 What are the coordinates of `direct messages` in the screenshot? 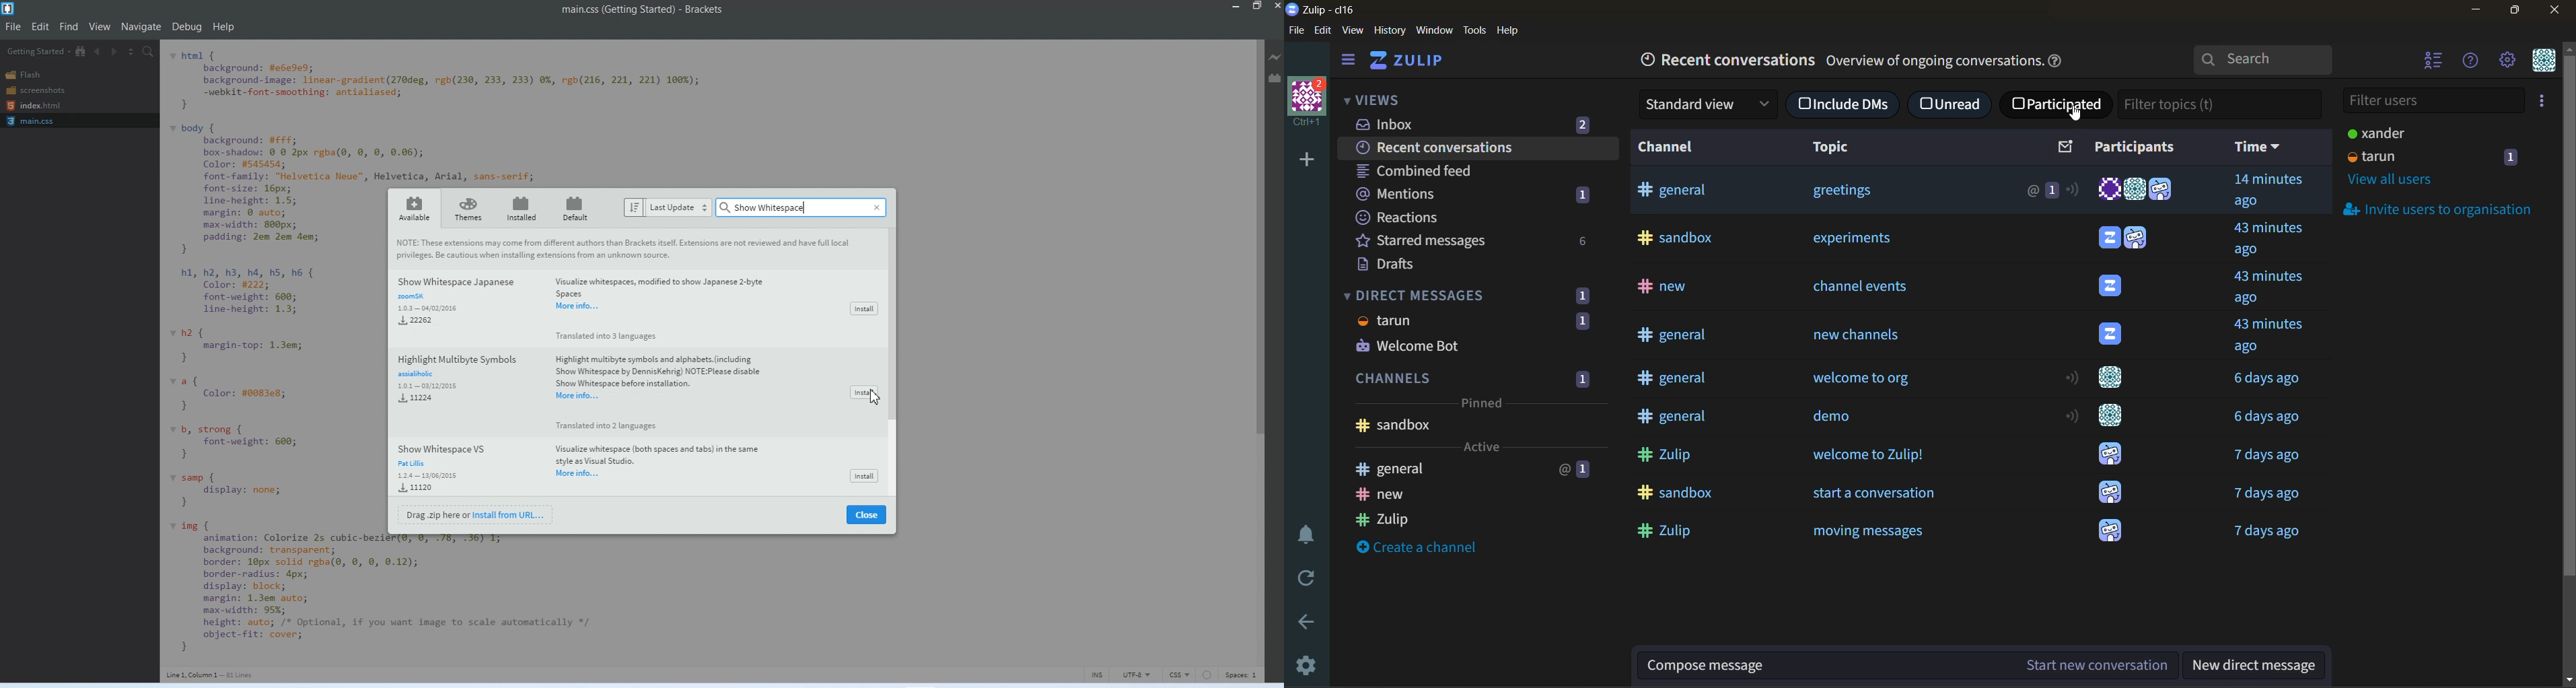 It's located at (1474, 294).